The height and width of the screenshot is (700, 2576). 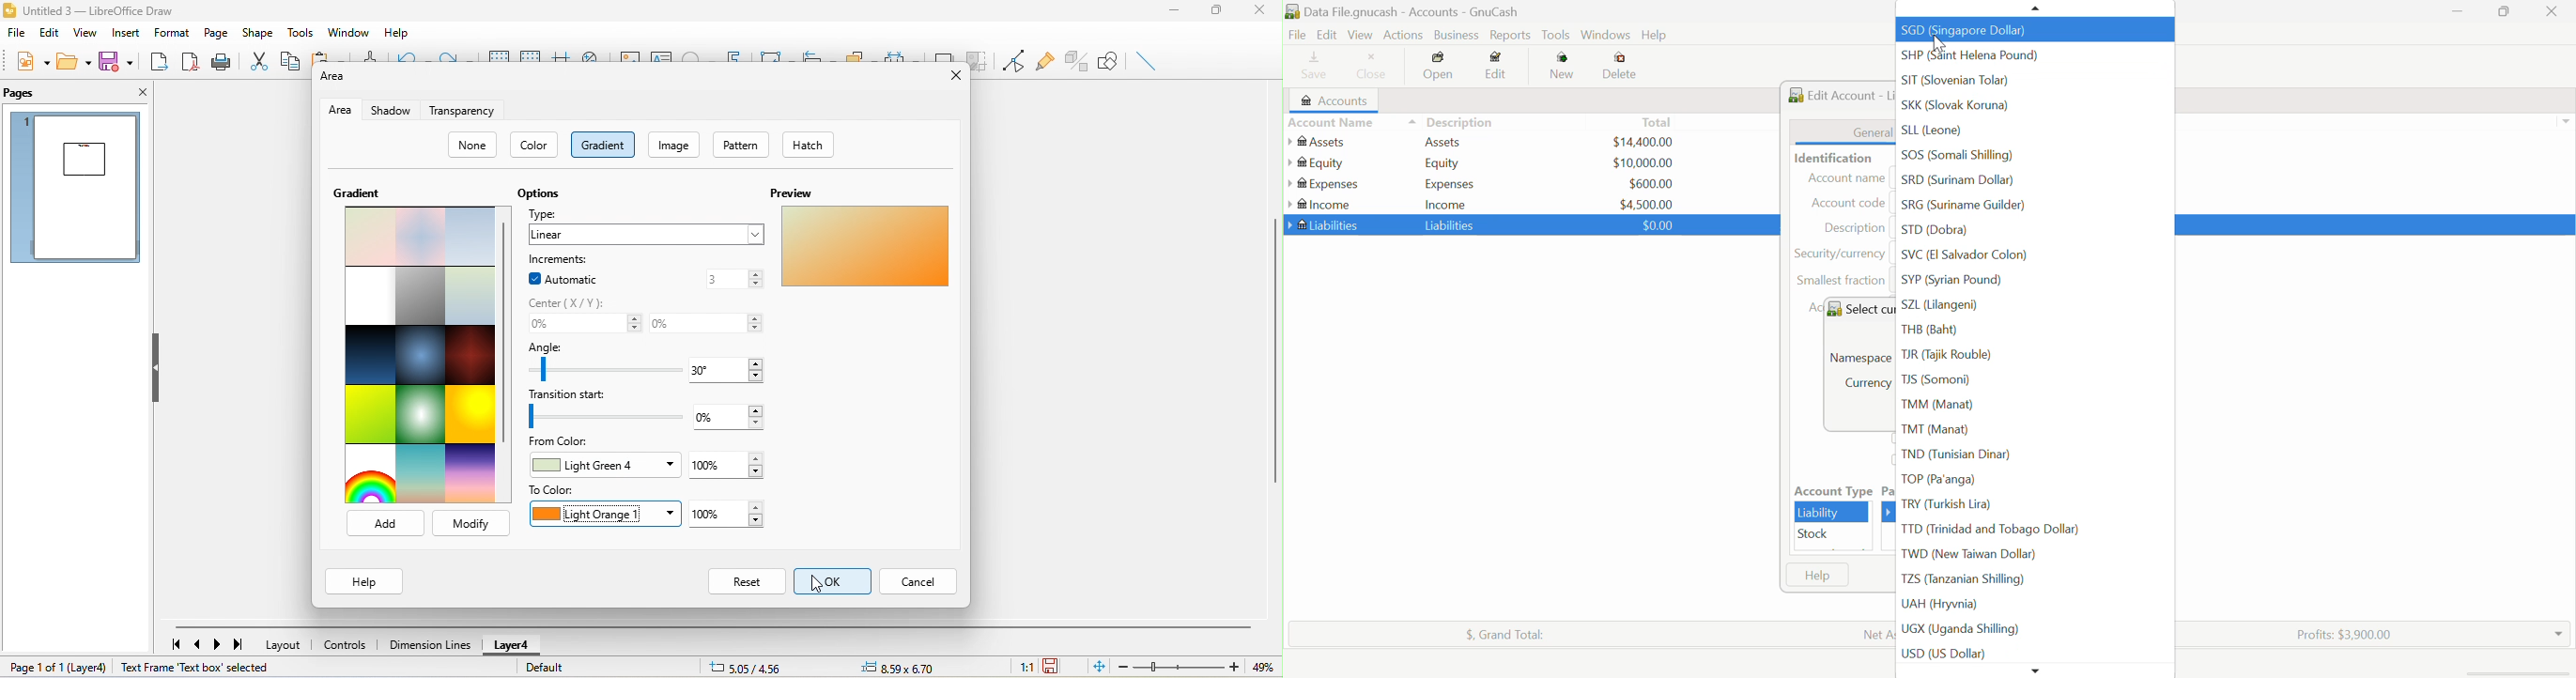 I want to click on Liabilities Account, so click(x=1324, y=224).